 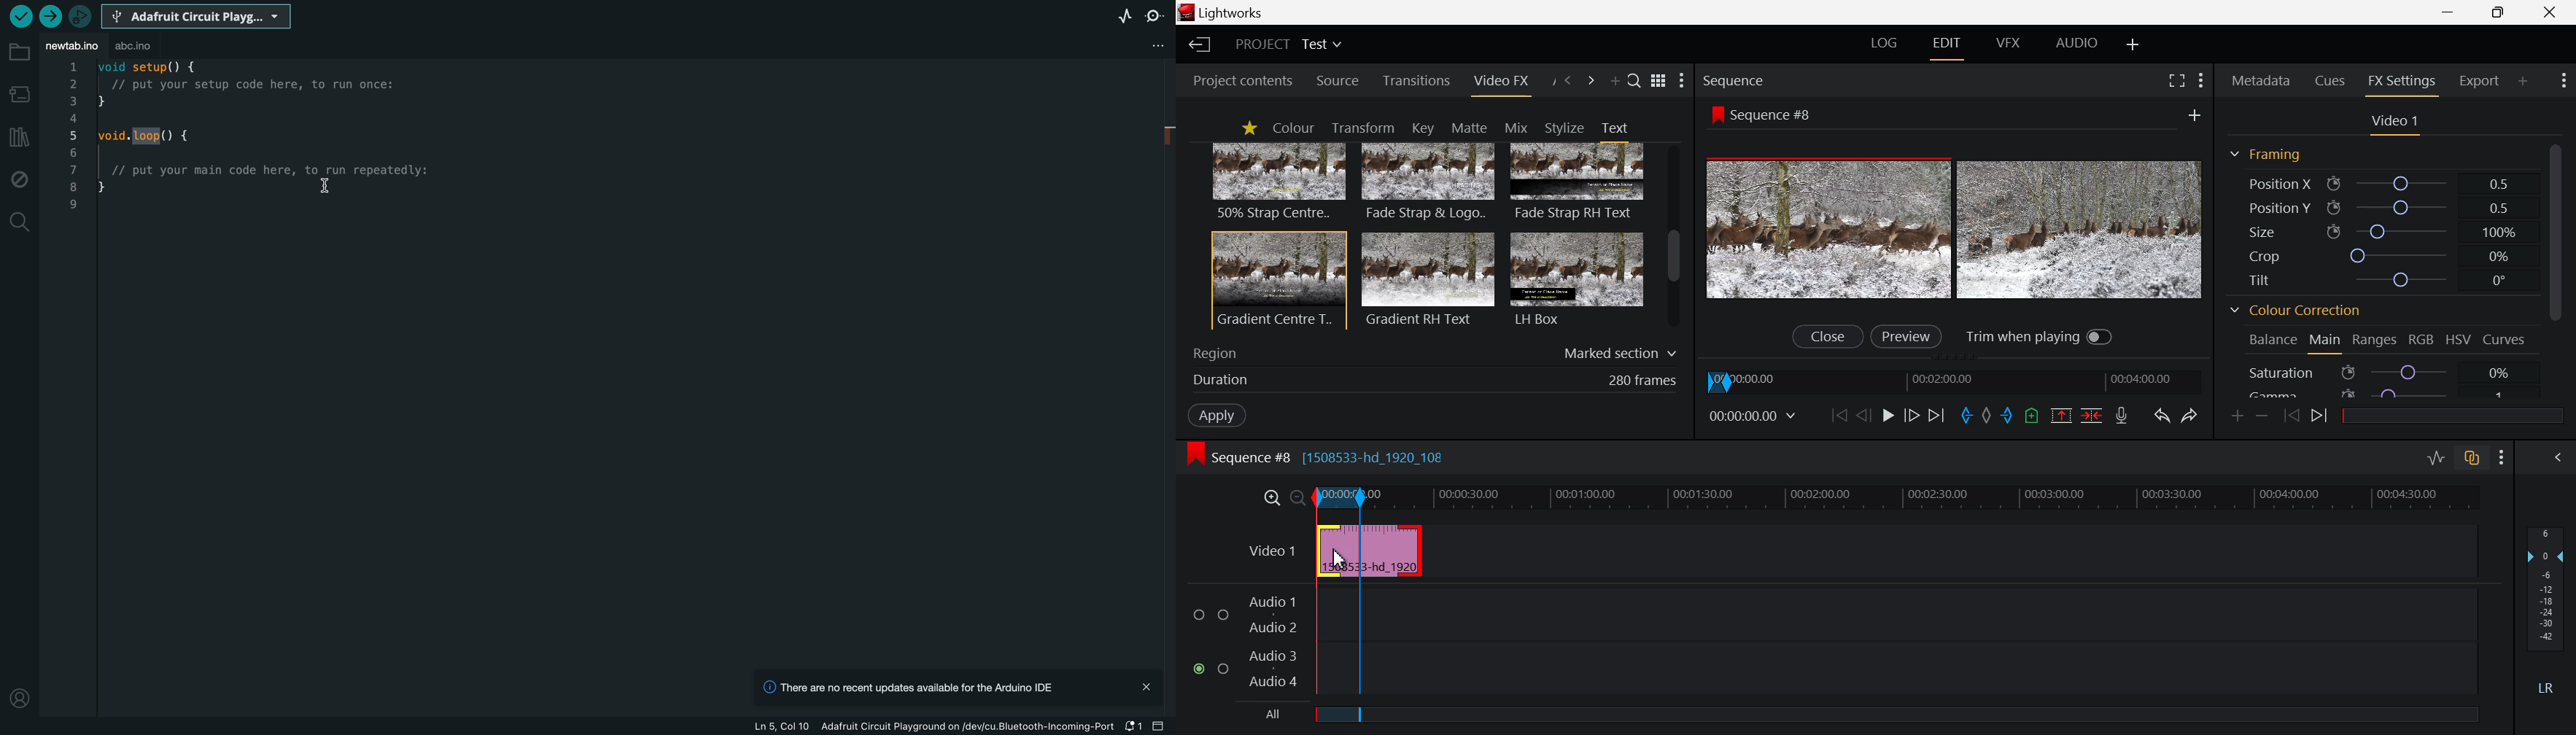 What do you see at coordinates (2439, 458) in the screenshot?
I see `Toggle audio levels editing` at bounding box center [2439, 458].